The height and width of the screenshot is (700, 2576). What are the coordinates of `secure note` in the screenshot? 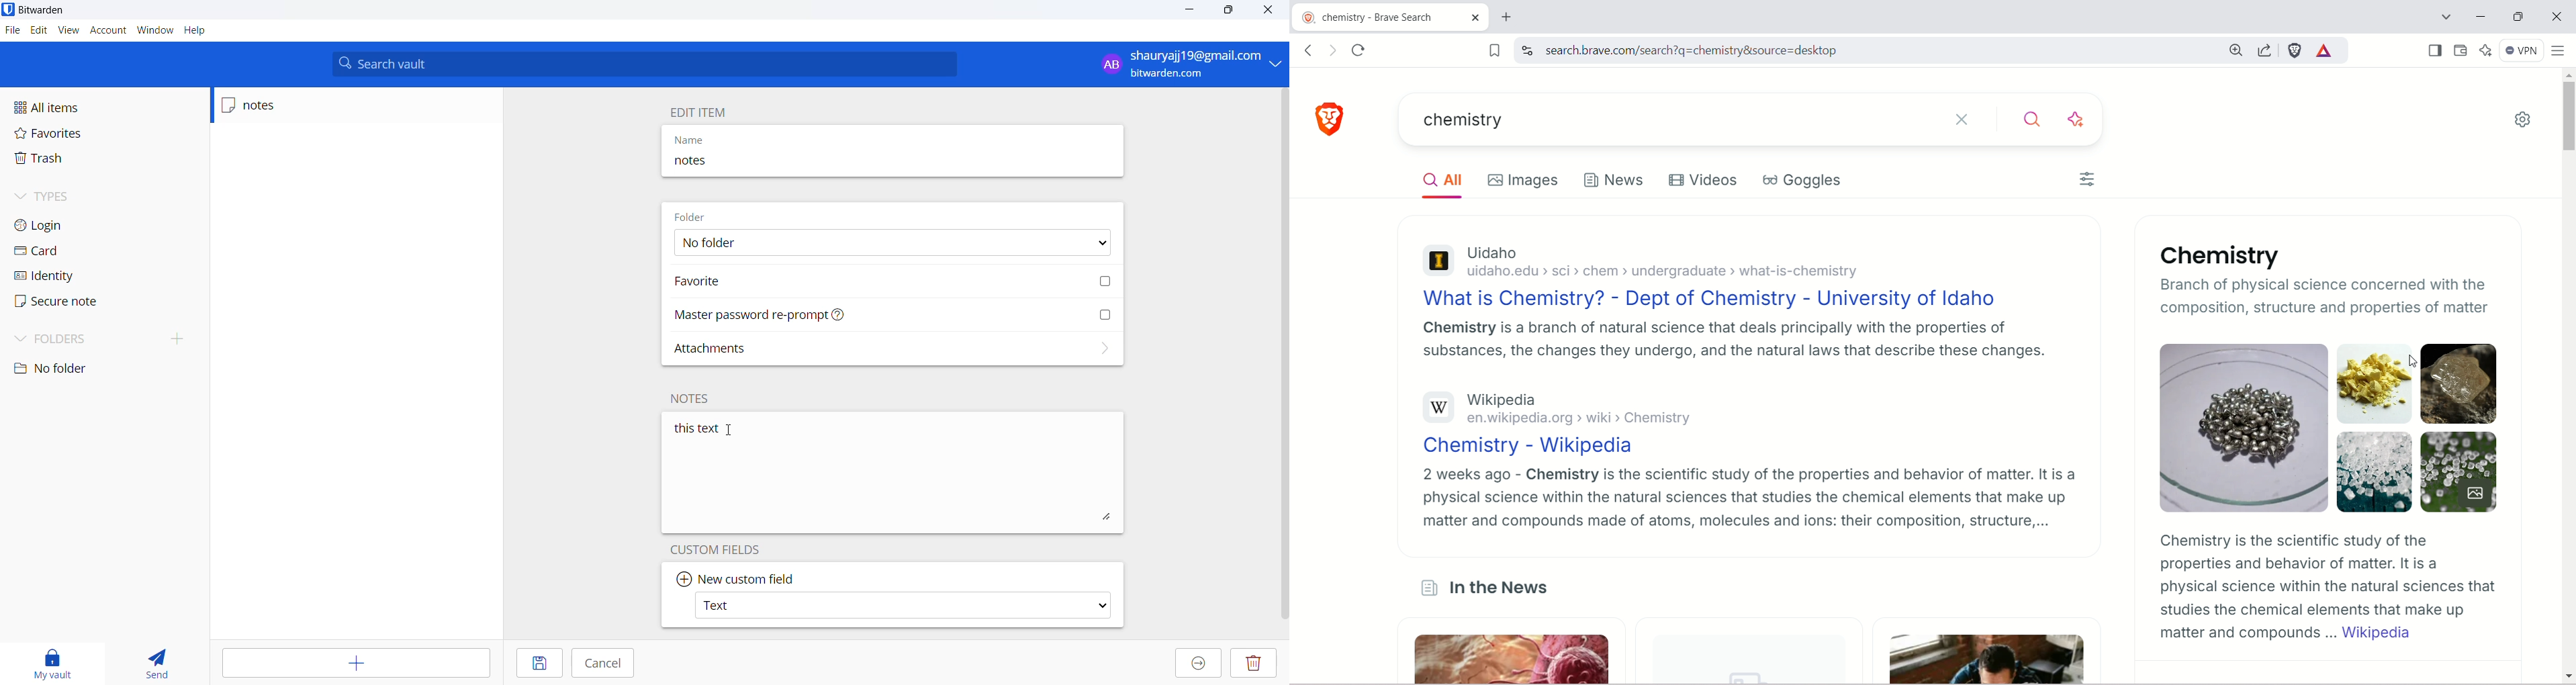 It's located at (65, 302).